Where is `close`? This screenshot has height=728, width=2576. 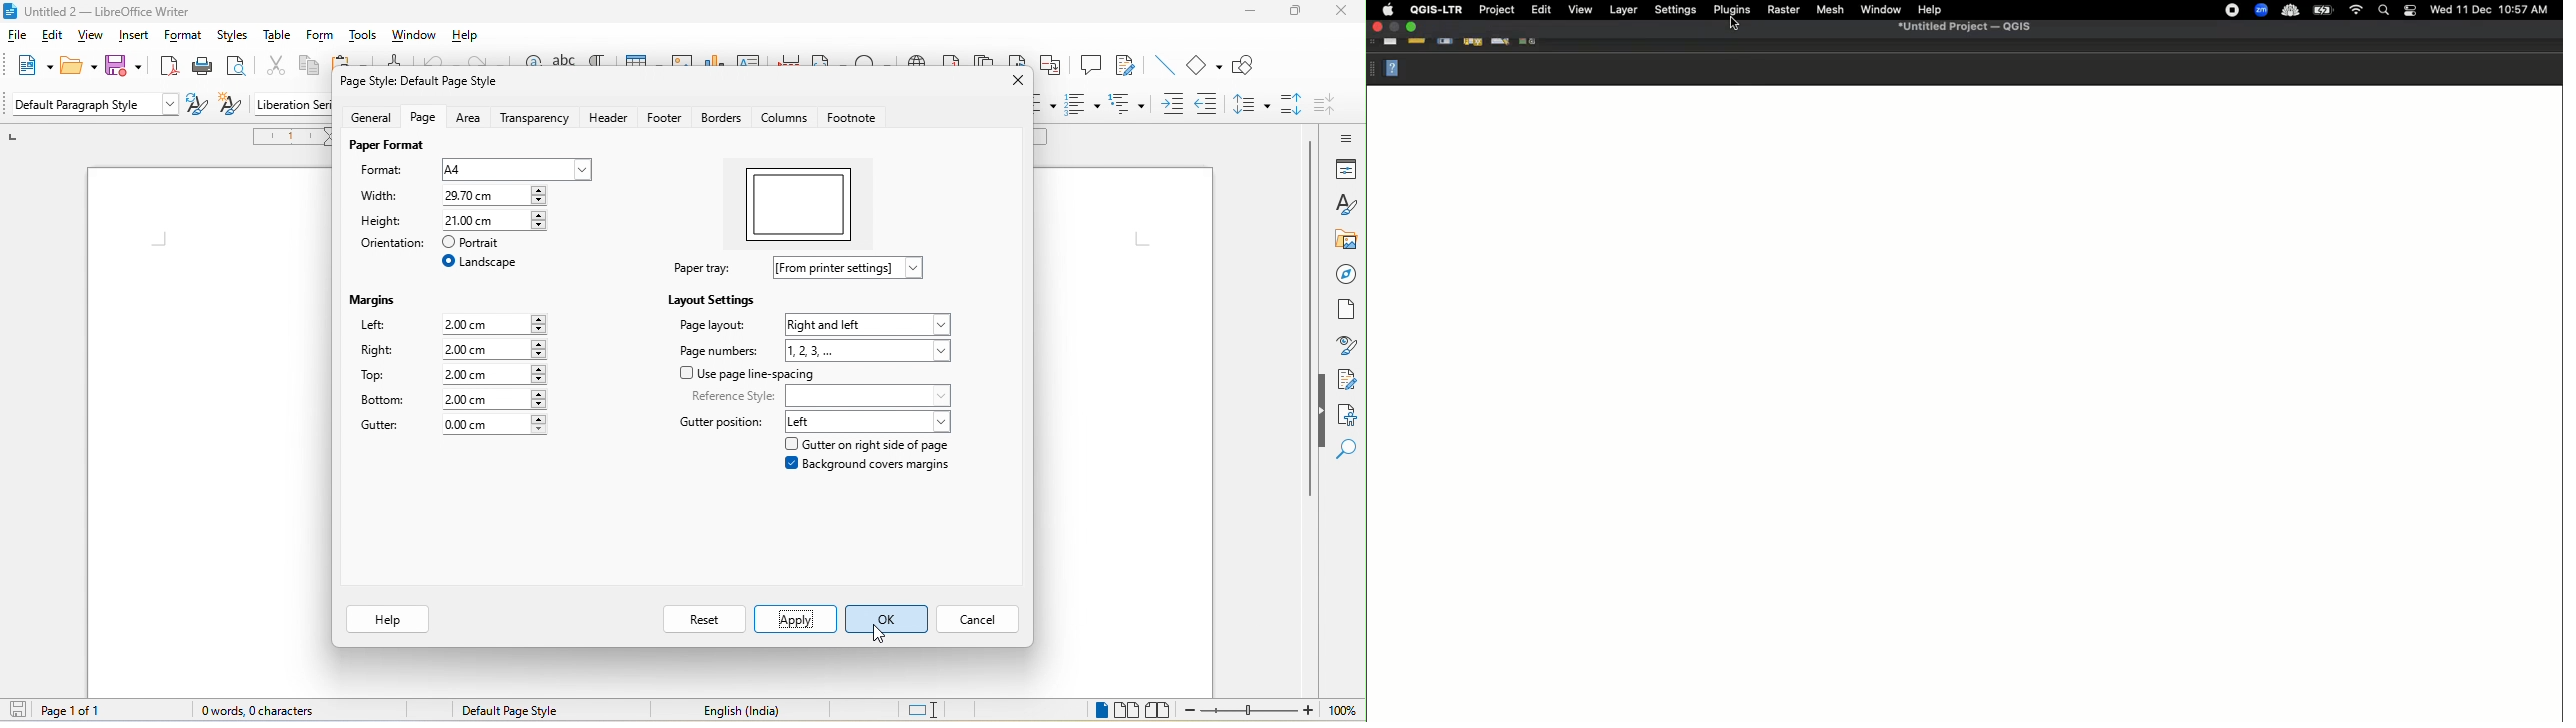 close is located at coordinates (1340, 12).